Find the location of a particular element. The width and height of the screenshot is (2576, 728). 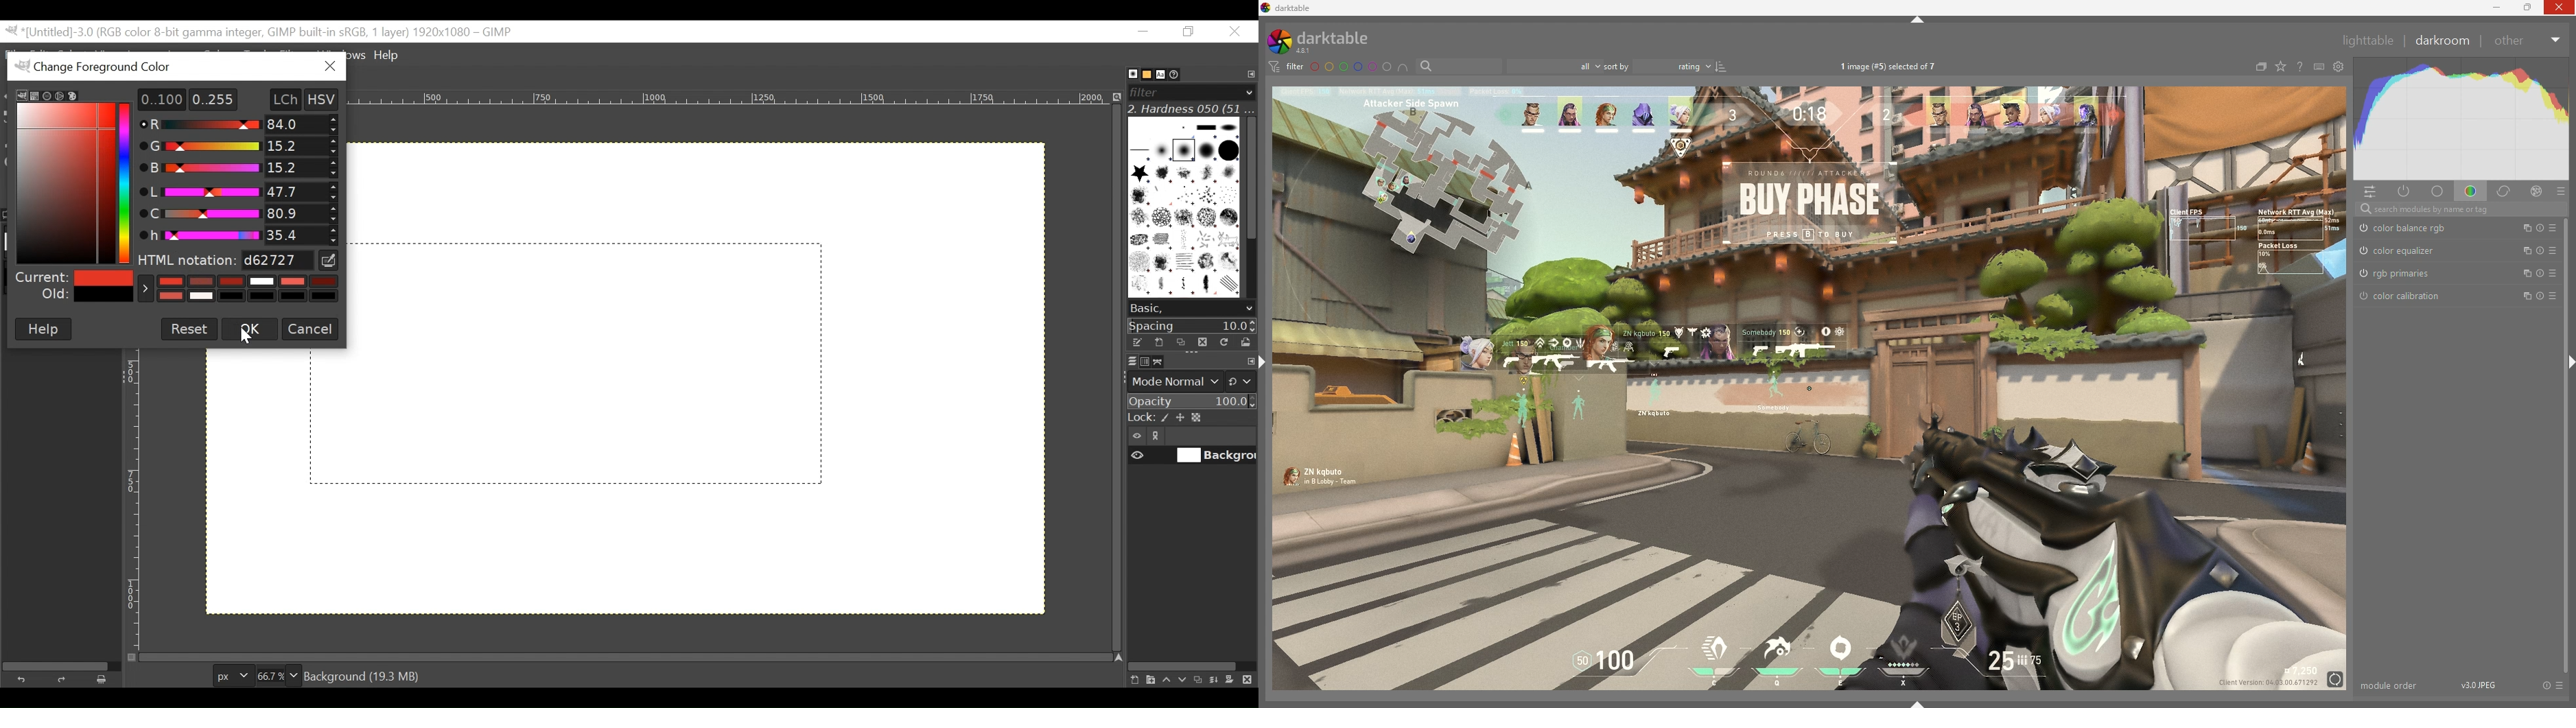

base is located at coordinates (2438, 192).